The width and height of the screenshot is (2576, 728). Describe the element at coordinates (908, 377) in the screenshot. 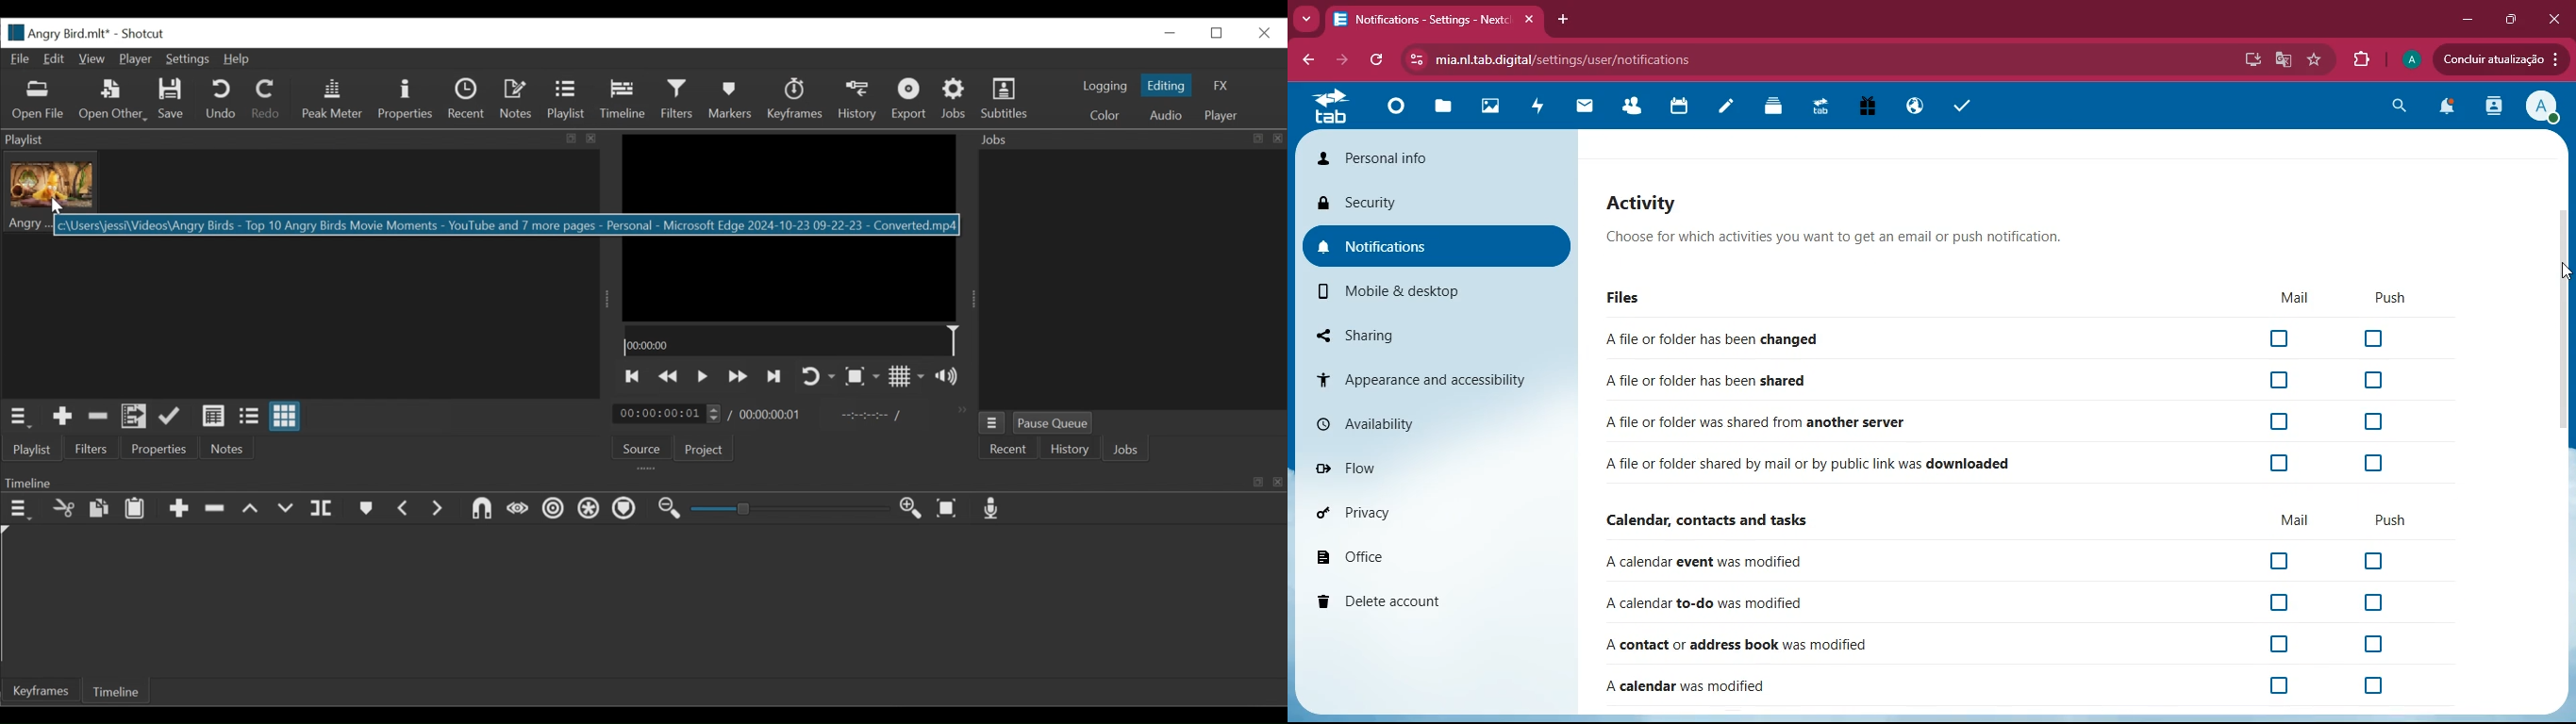

I see `Toggle display grid on player` at that location.